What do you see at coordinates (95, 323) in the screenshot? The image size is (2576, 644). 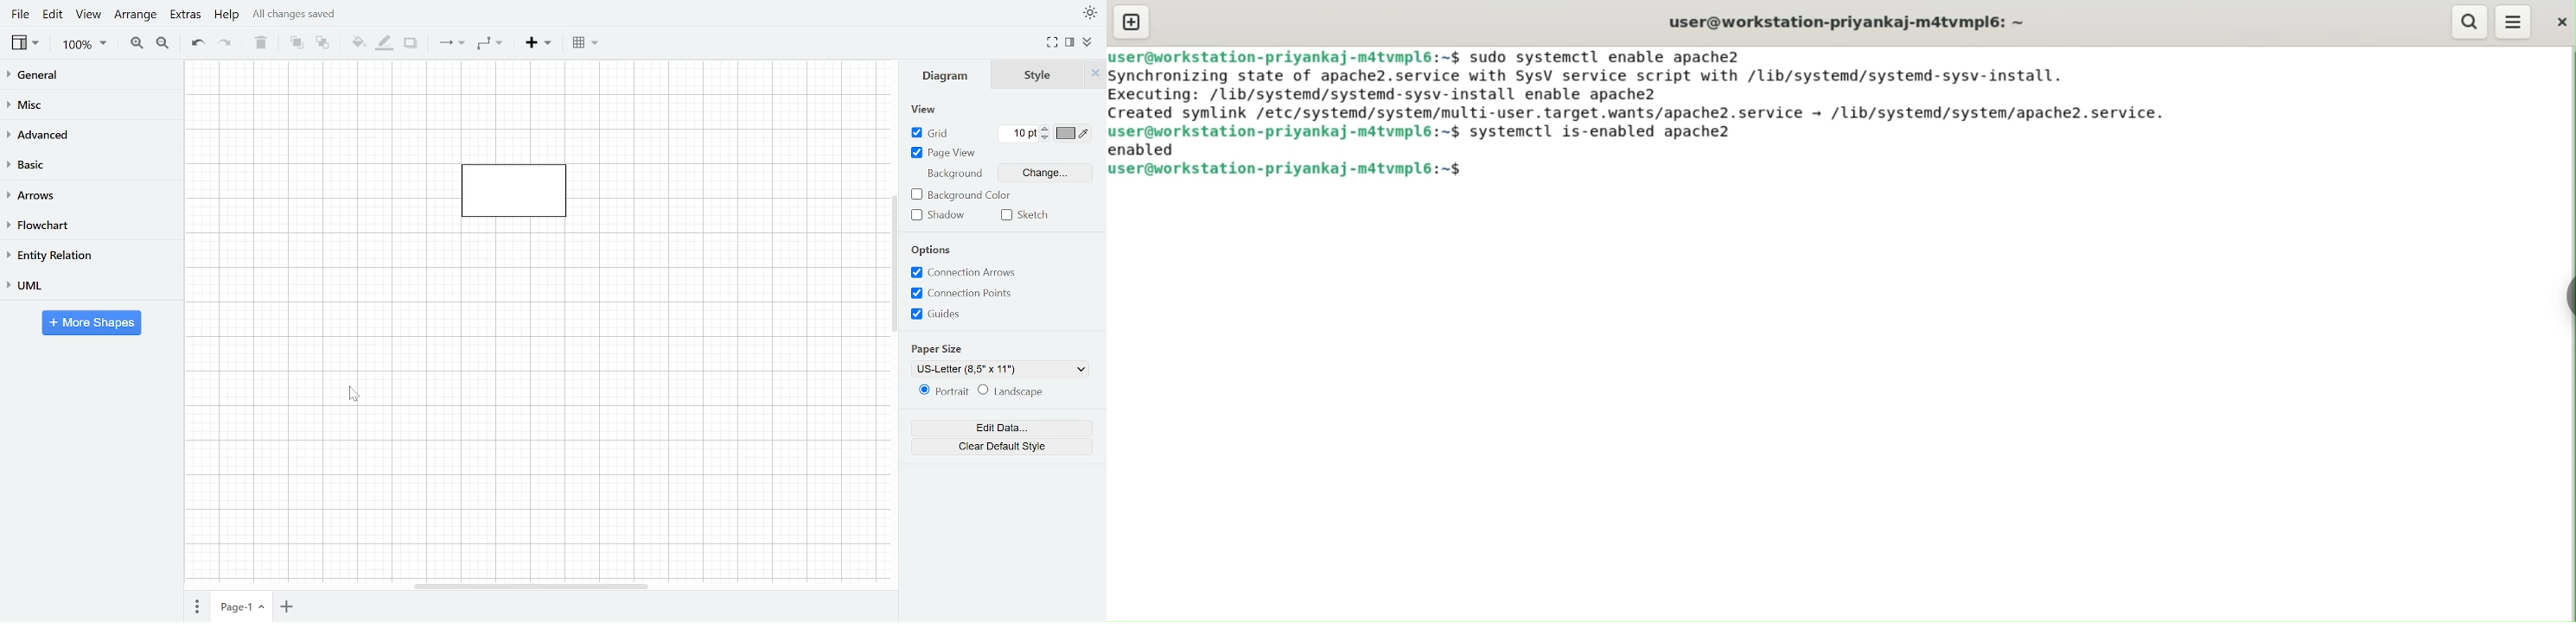 I see `More shapes` at bounding box center [95, 323].